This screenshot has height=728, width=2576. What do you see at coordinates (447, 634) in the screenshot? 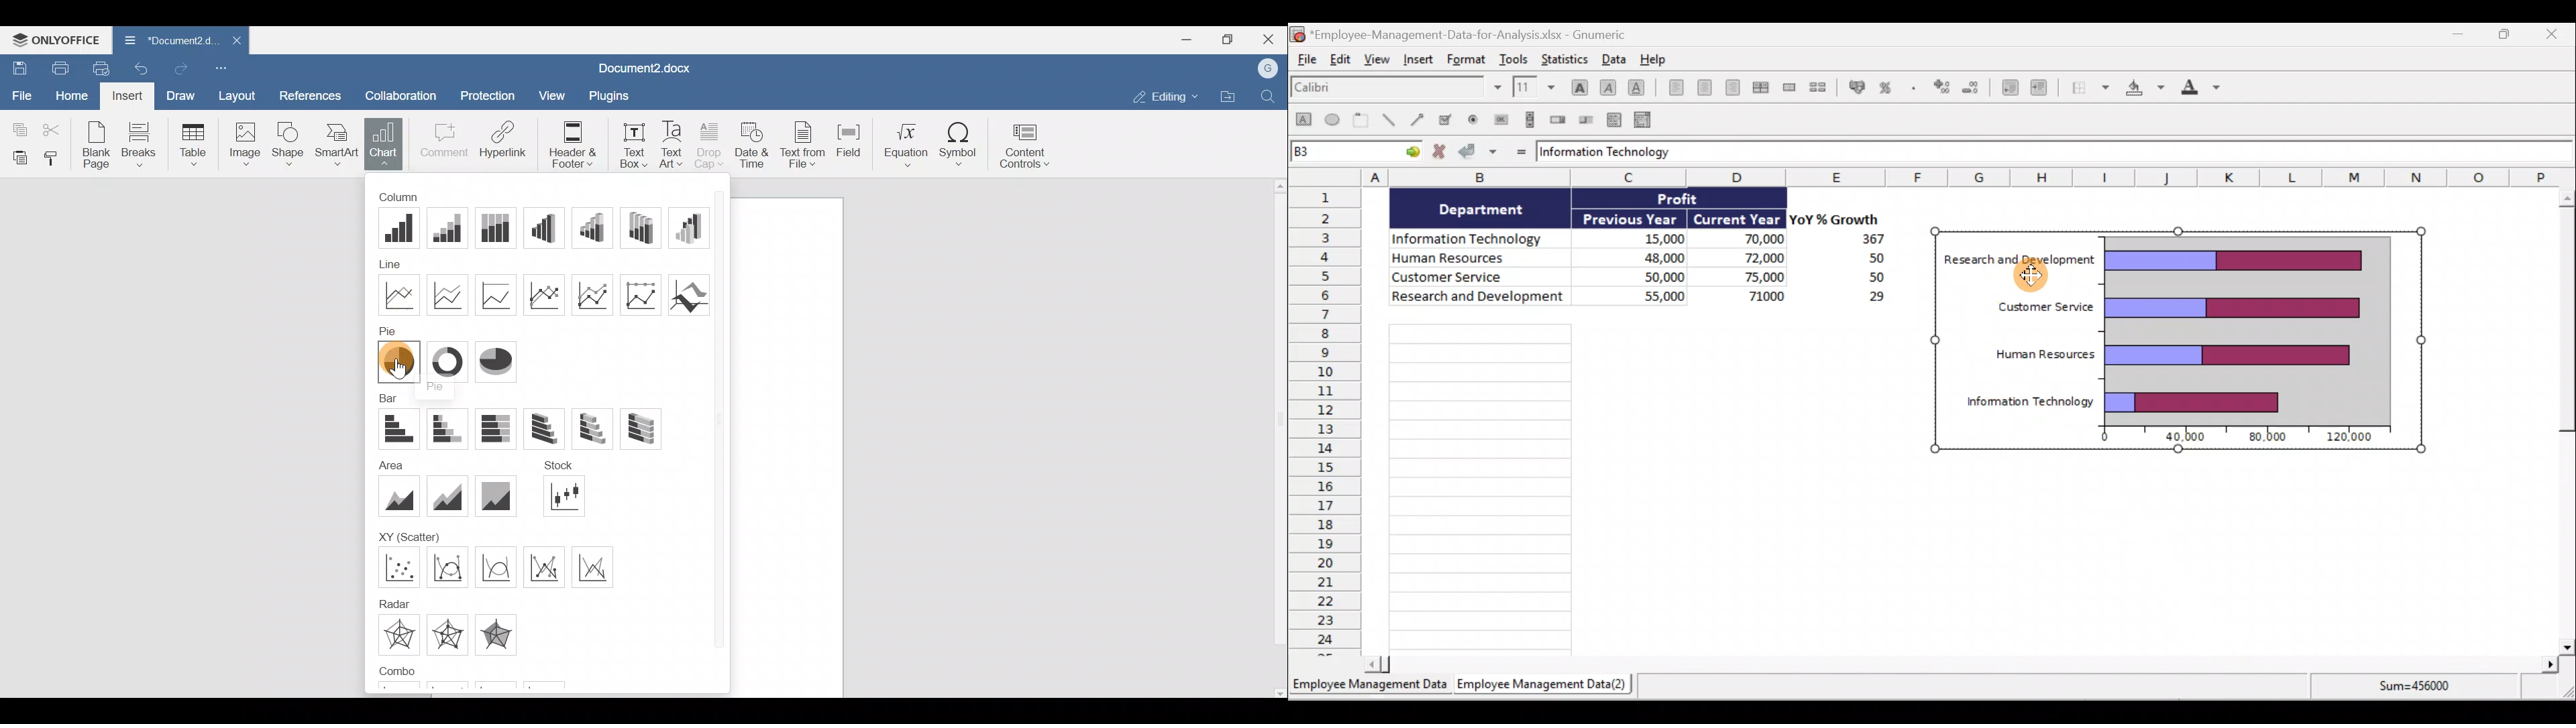
I see `Filled radar` at bounding box center [447, 634].